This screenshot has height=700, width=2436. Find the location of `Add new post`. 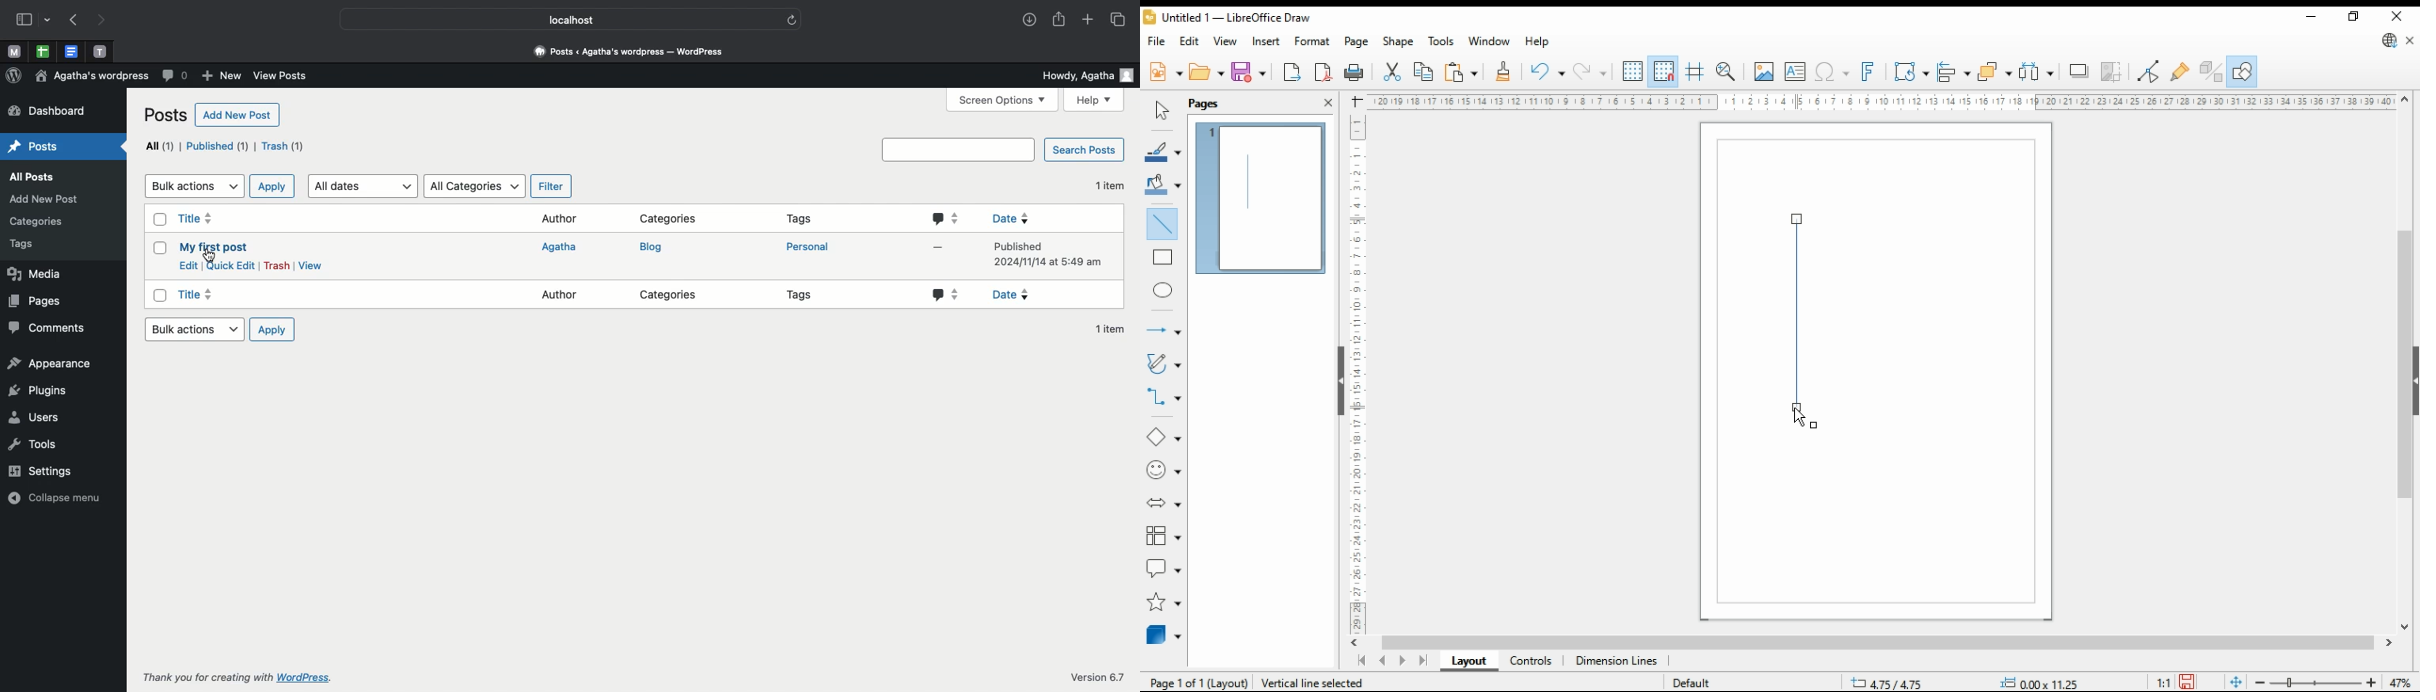

Add new post is located at coordinates (235, 116).